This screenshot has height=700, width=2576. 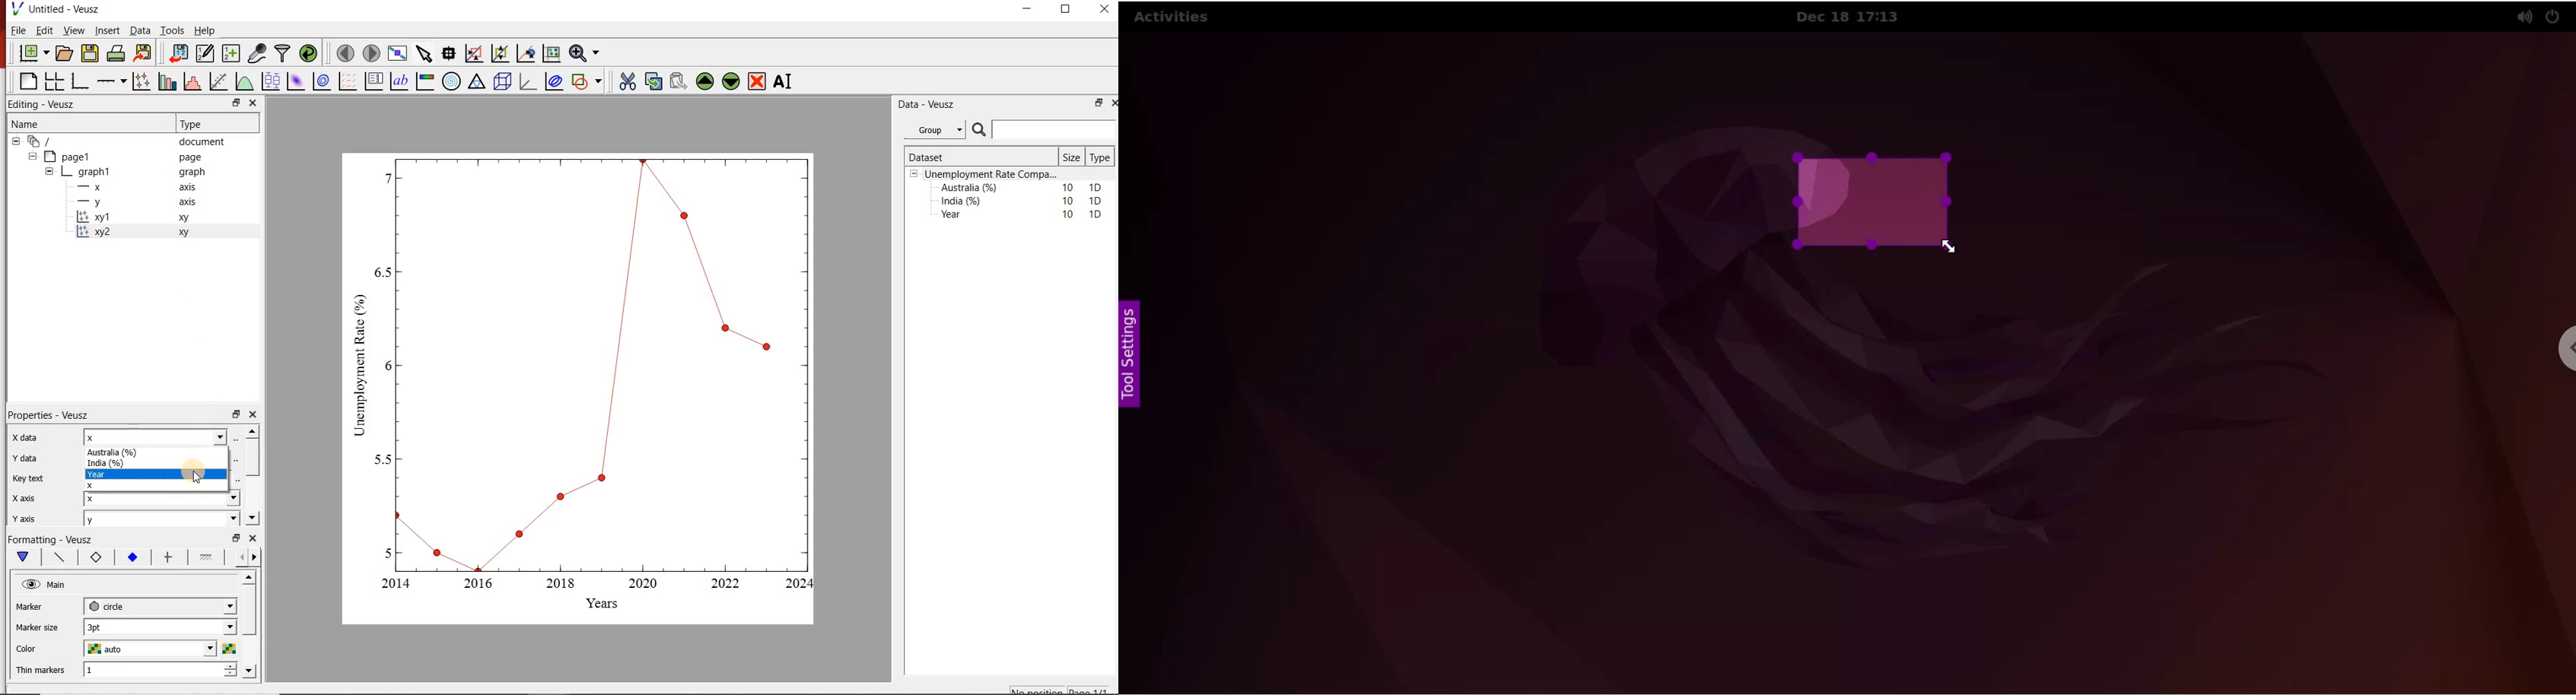 What do you see at coordinates (296, 81) in the screenshot?
I see `plot 2d datasets as image` at bounding box center [296, 81].